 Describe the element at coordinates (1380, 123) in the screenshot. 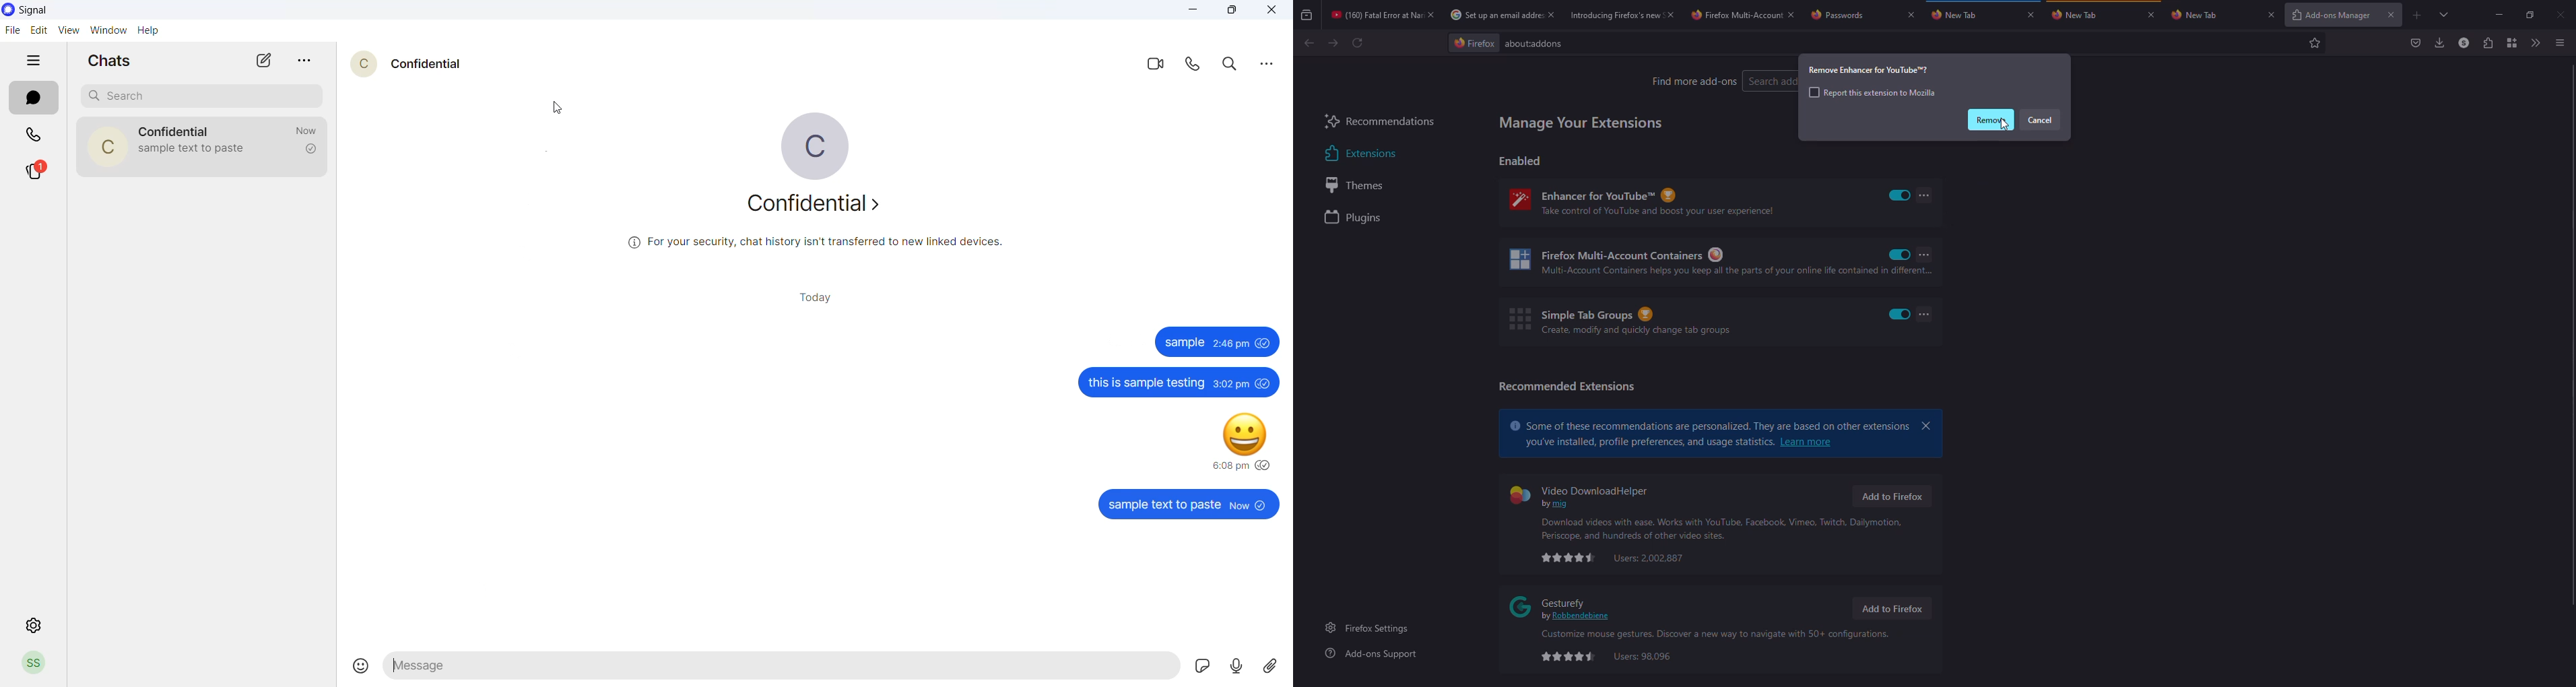

I see `recommendations` at that location.